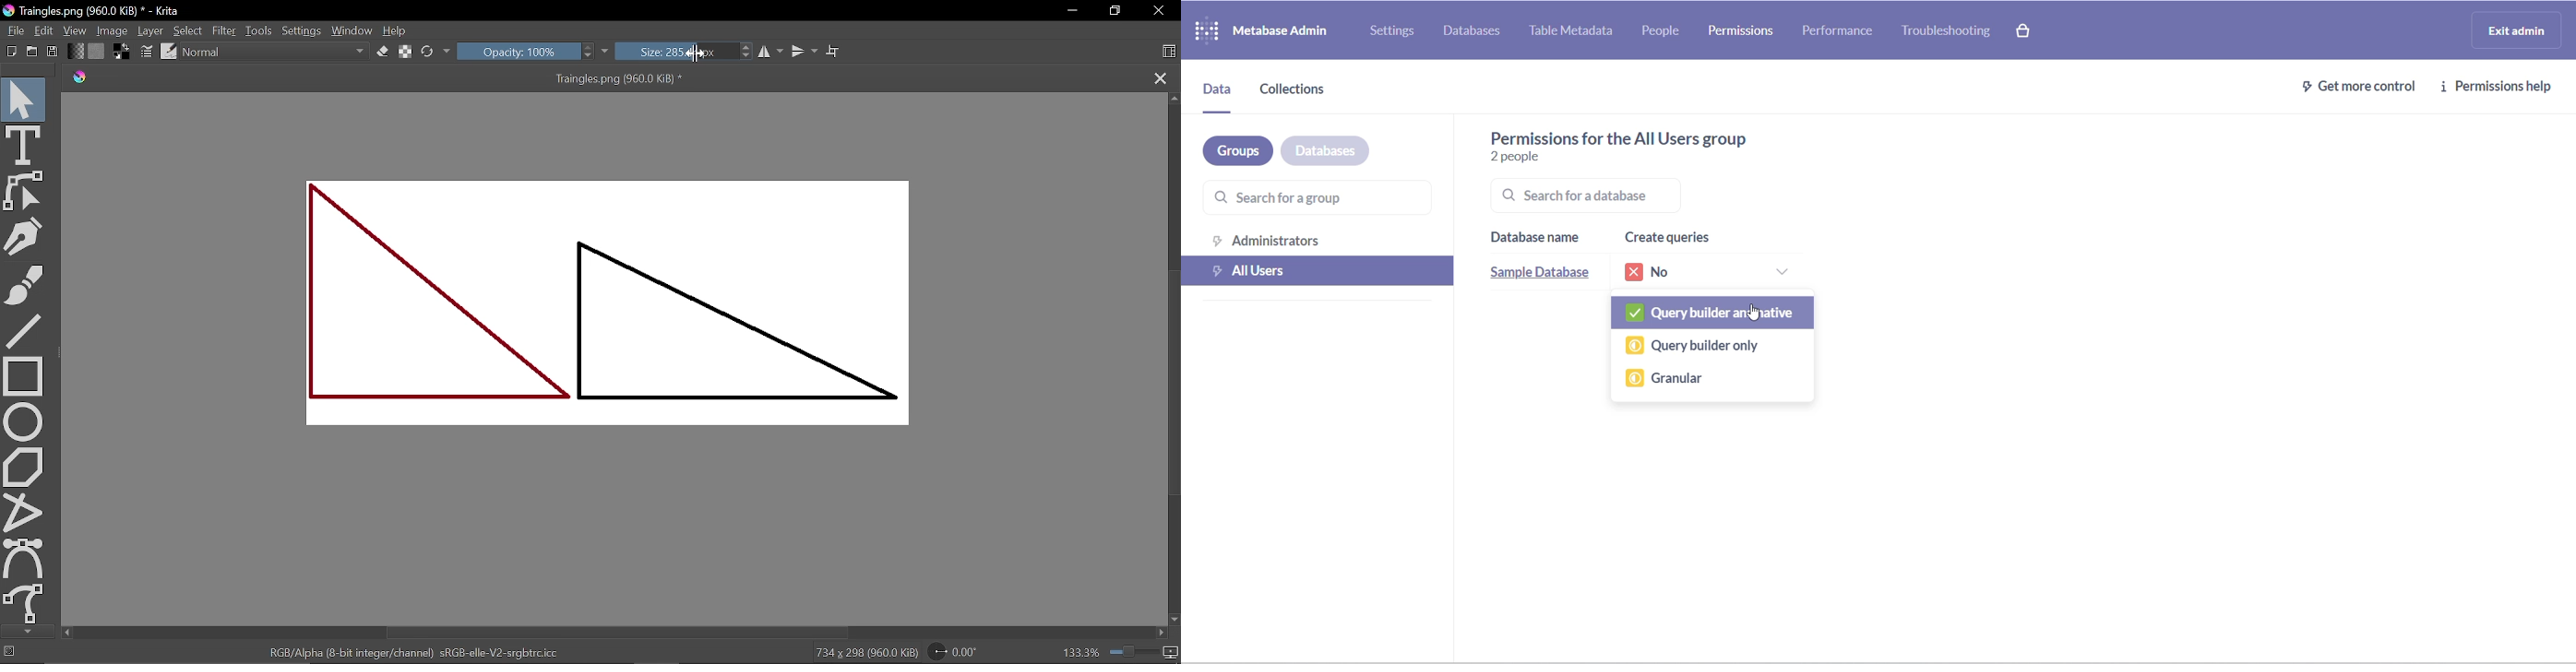 The height and width of the screenshot is (672, 2576). Describe the element at coordinates (259, 30) in the screenshot. I see `Tools` at that location.